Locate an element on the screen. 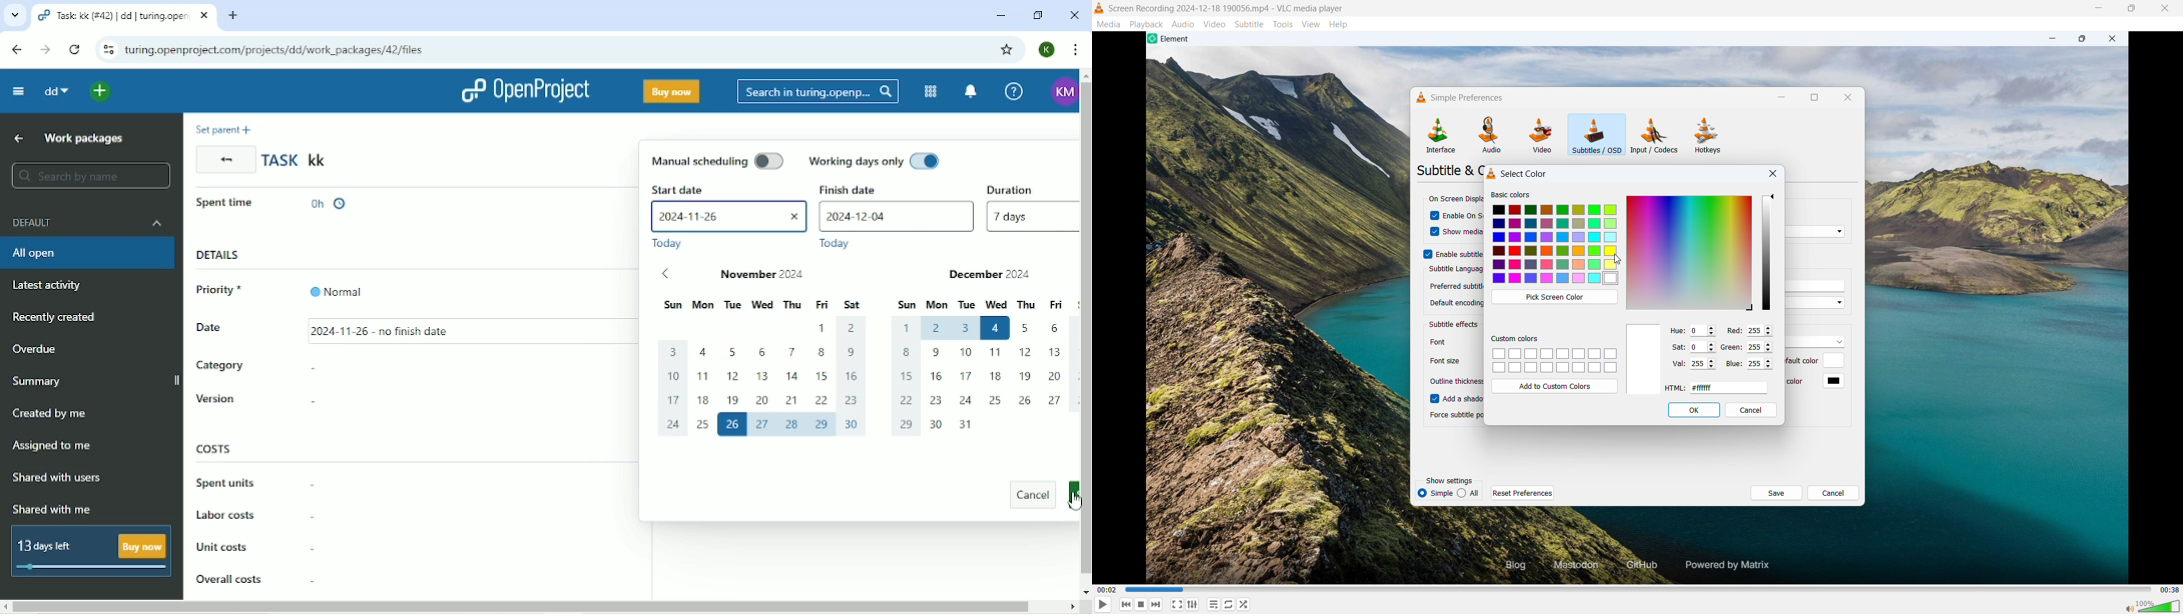 This screenshot has height=616, width=2184. Restore down is located at coordinates (1039, 16).